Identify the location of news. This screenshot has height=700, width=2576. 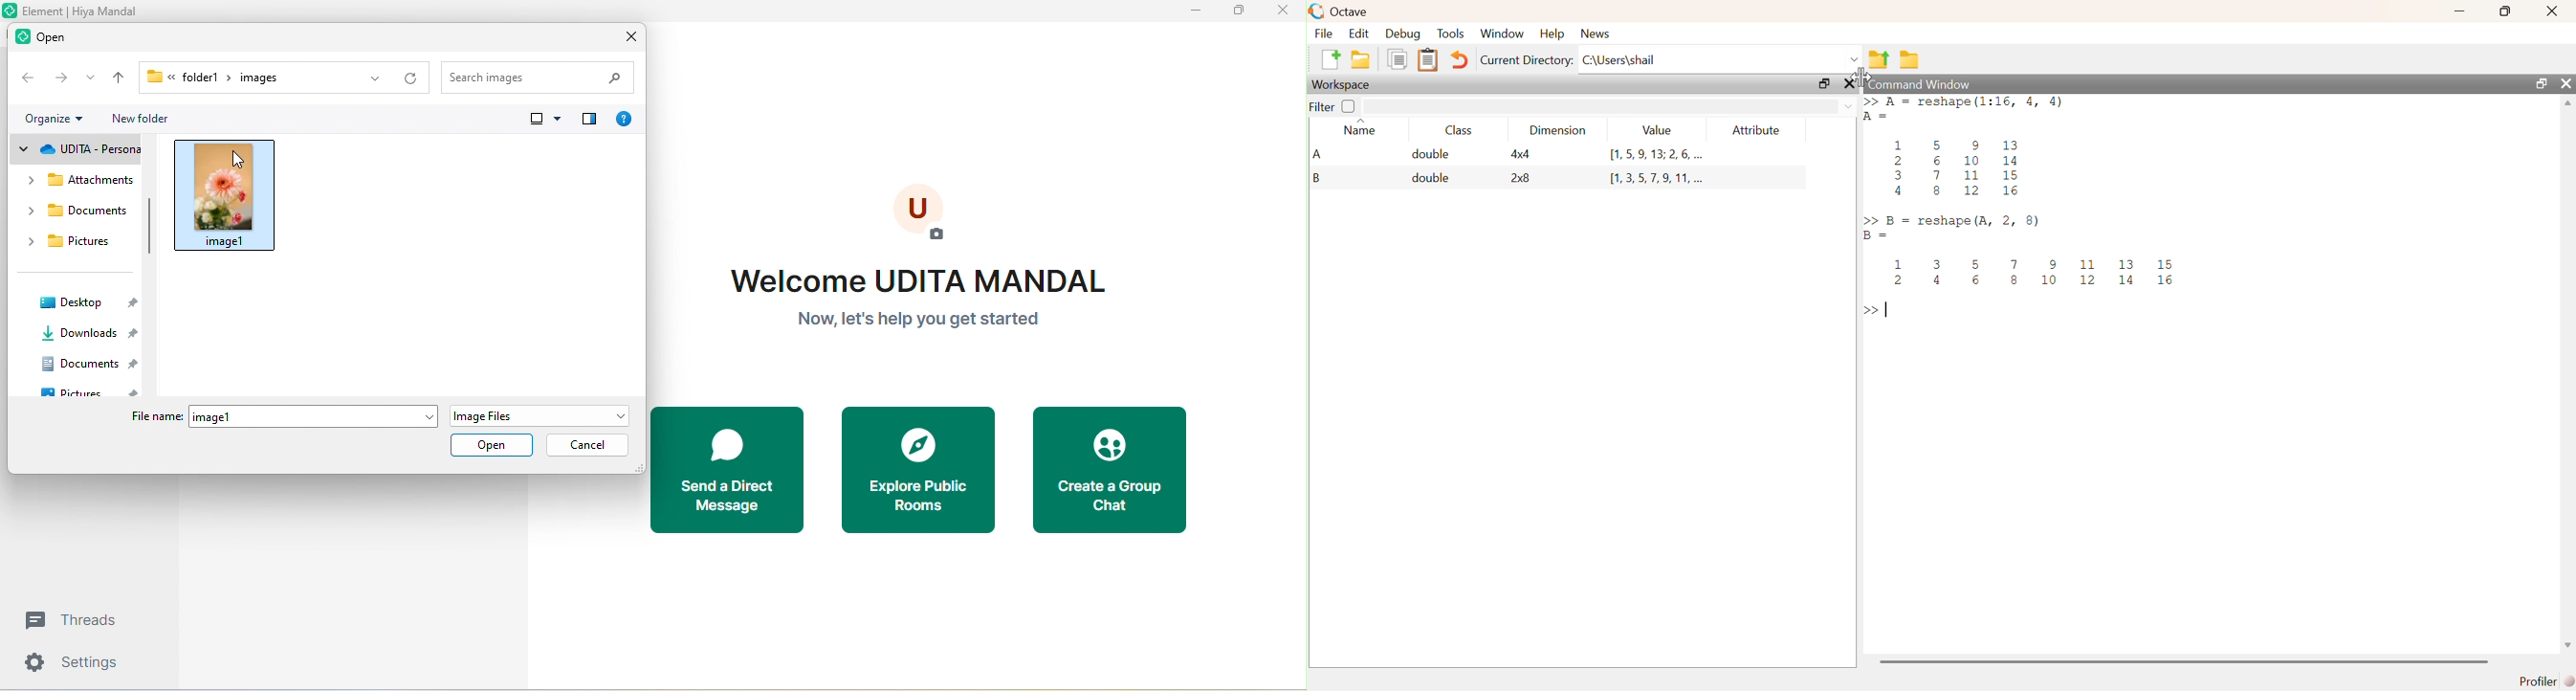
(1602, 33).